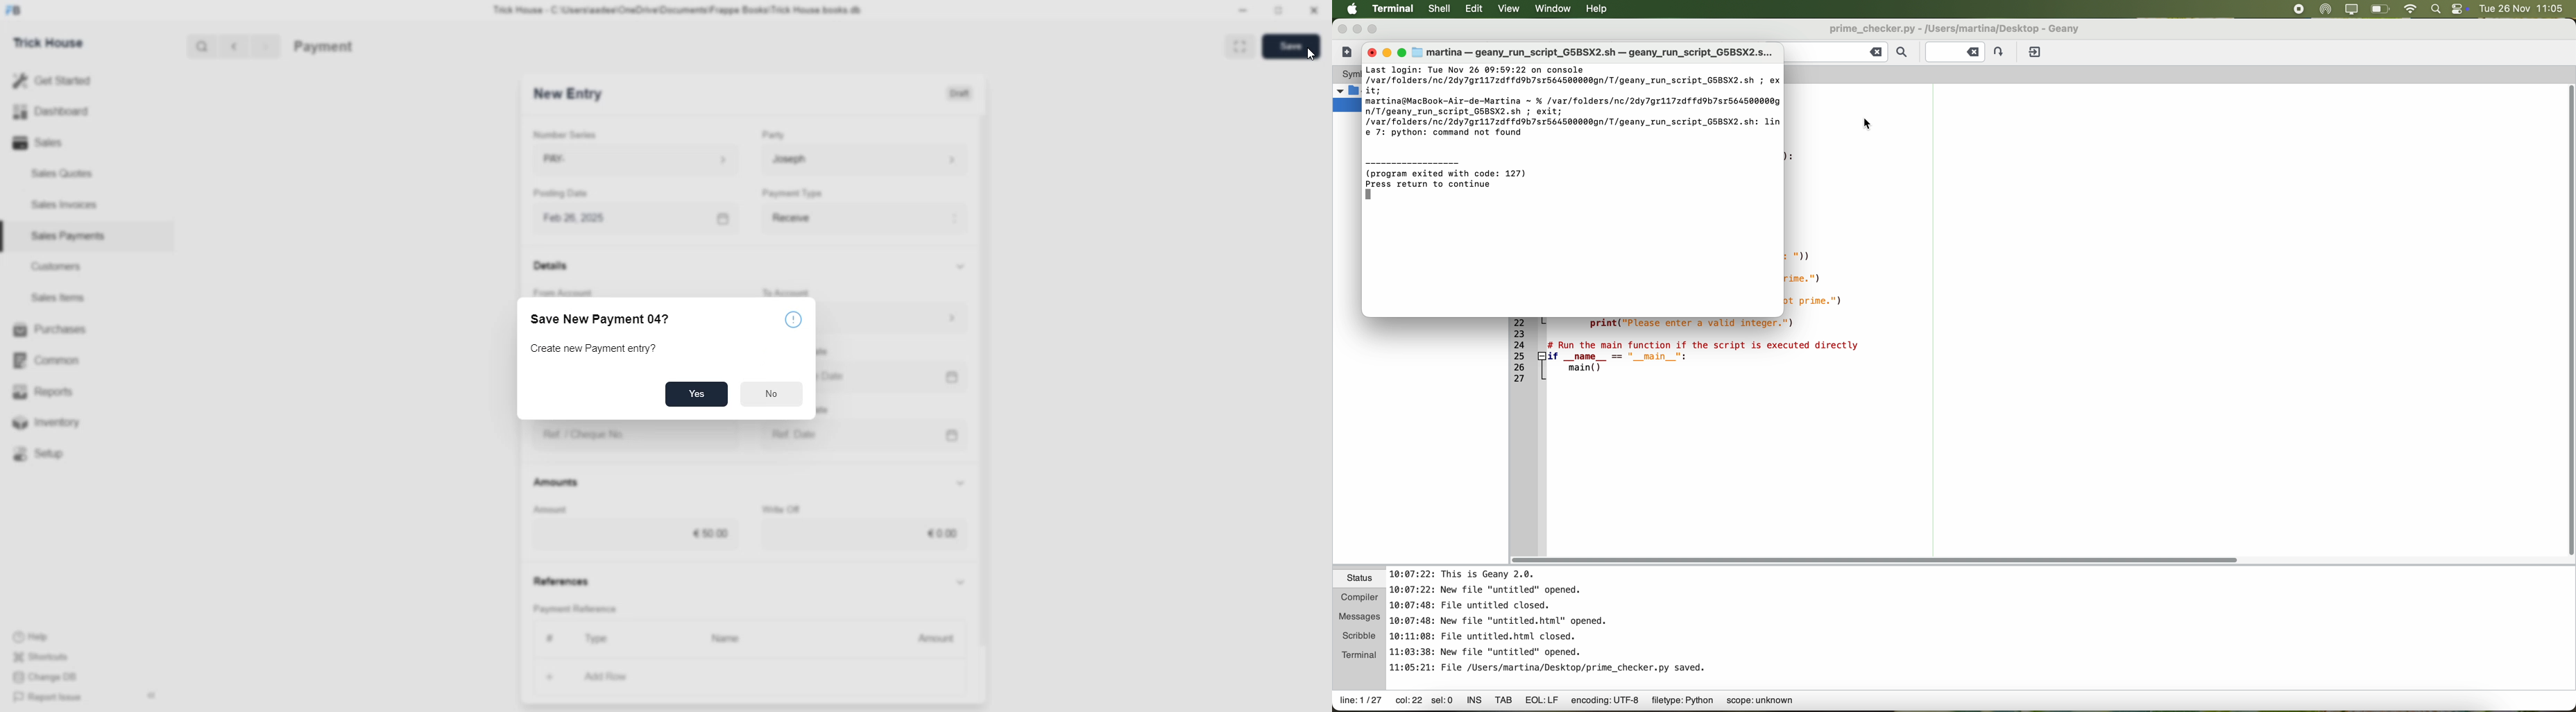 Image resolution: width=2576 pixels, height=728 pixels. Describe the element at coordinates (638, 436) in the screenshot. I see `Ref. / Cheque No.` at that location.